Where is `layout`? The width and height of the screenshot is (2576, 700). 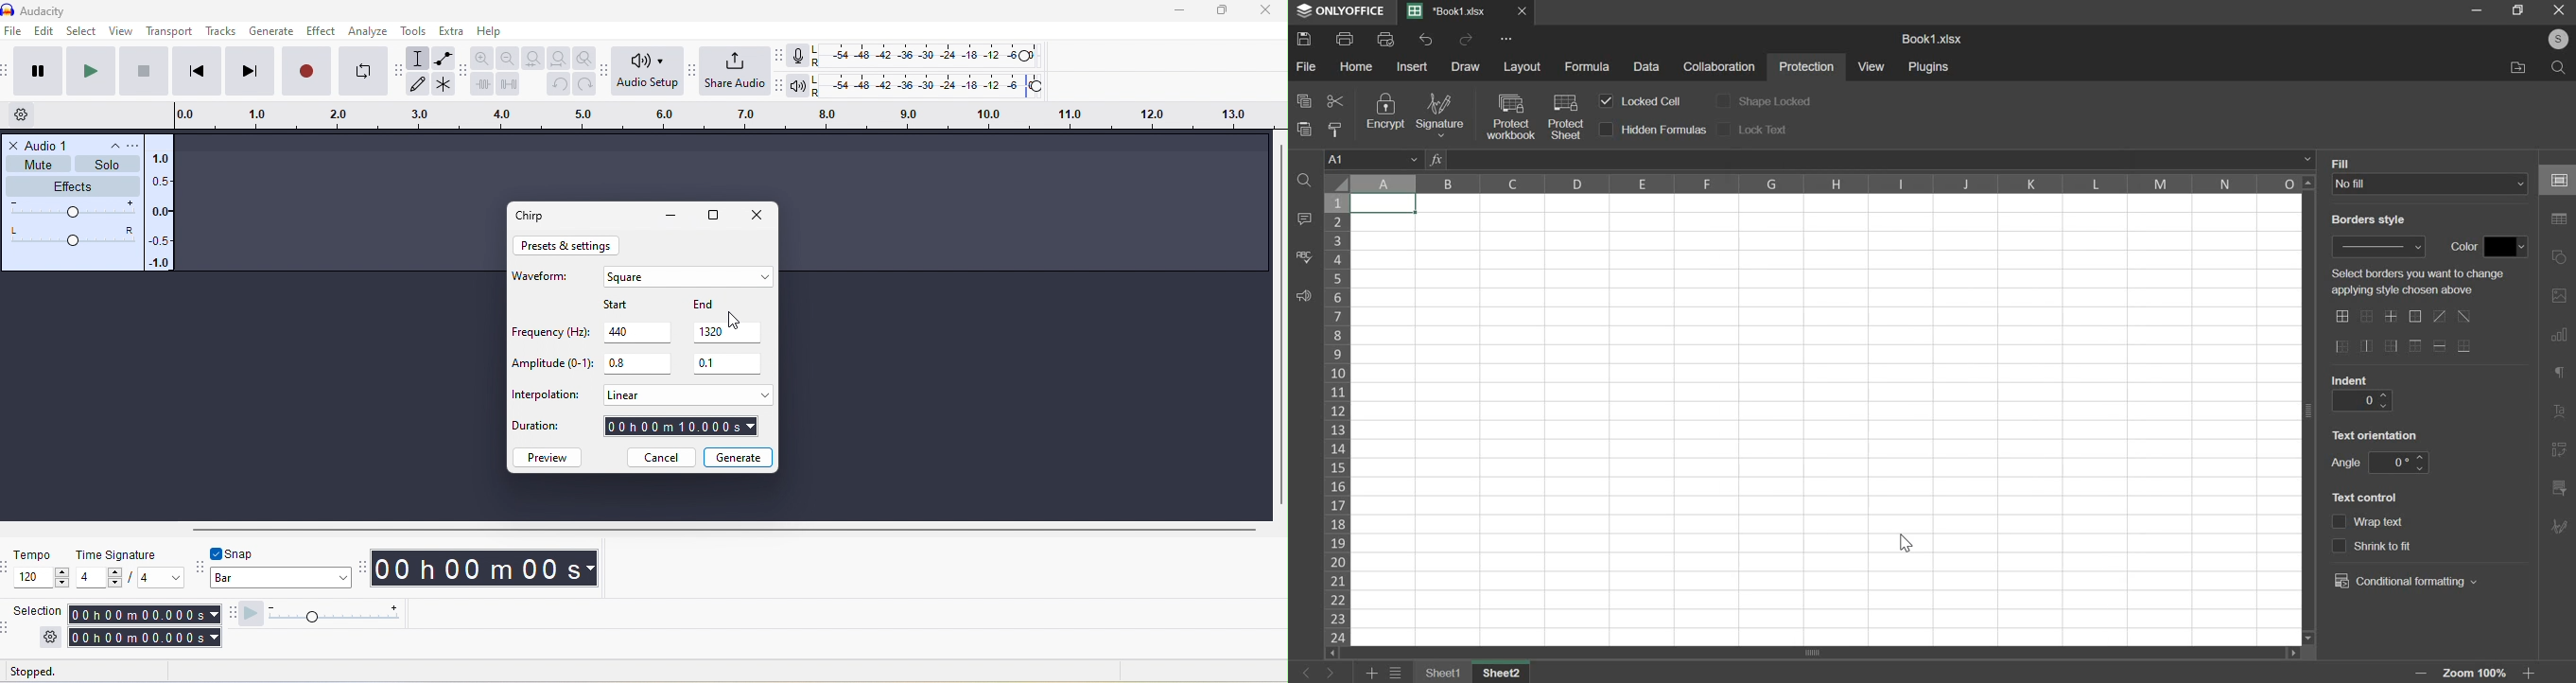 layout is located at coordinates (1523, 66).